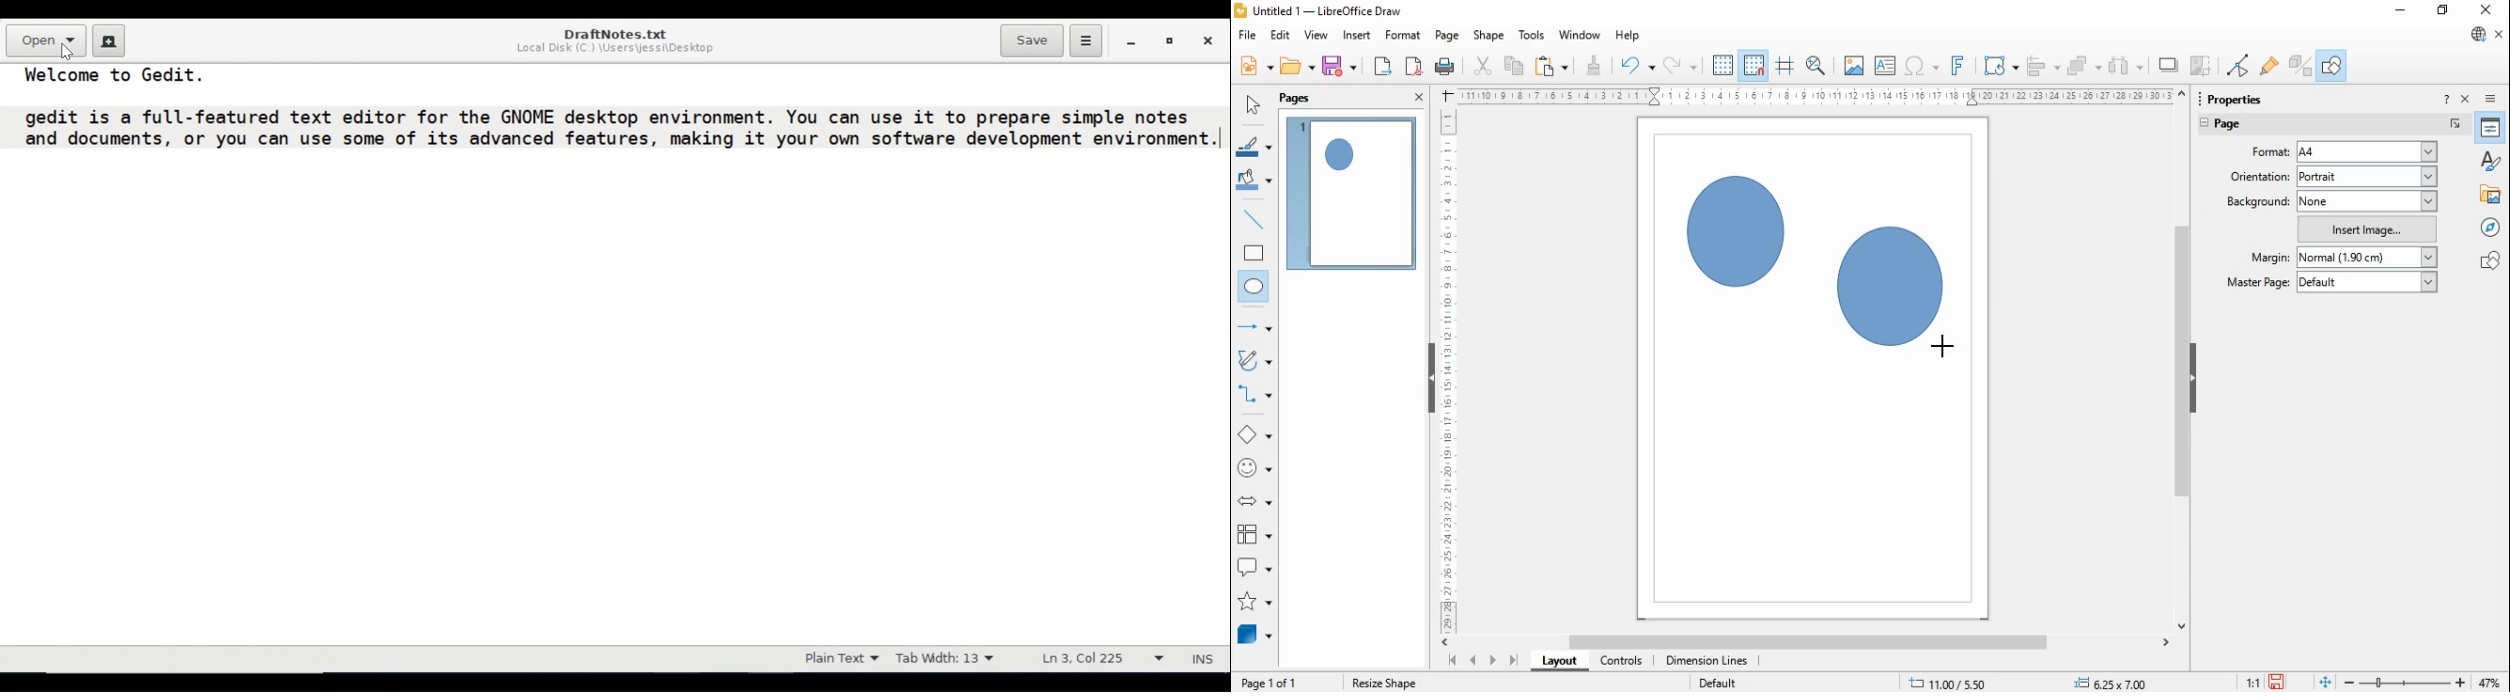 This screenshot has height=700, width=2520. Describe the element at coordinates (2444, 11) in the screenshot. I see `restore` at that location.